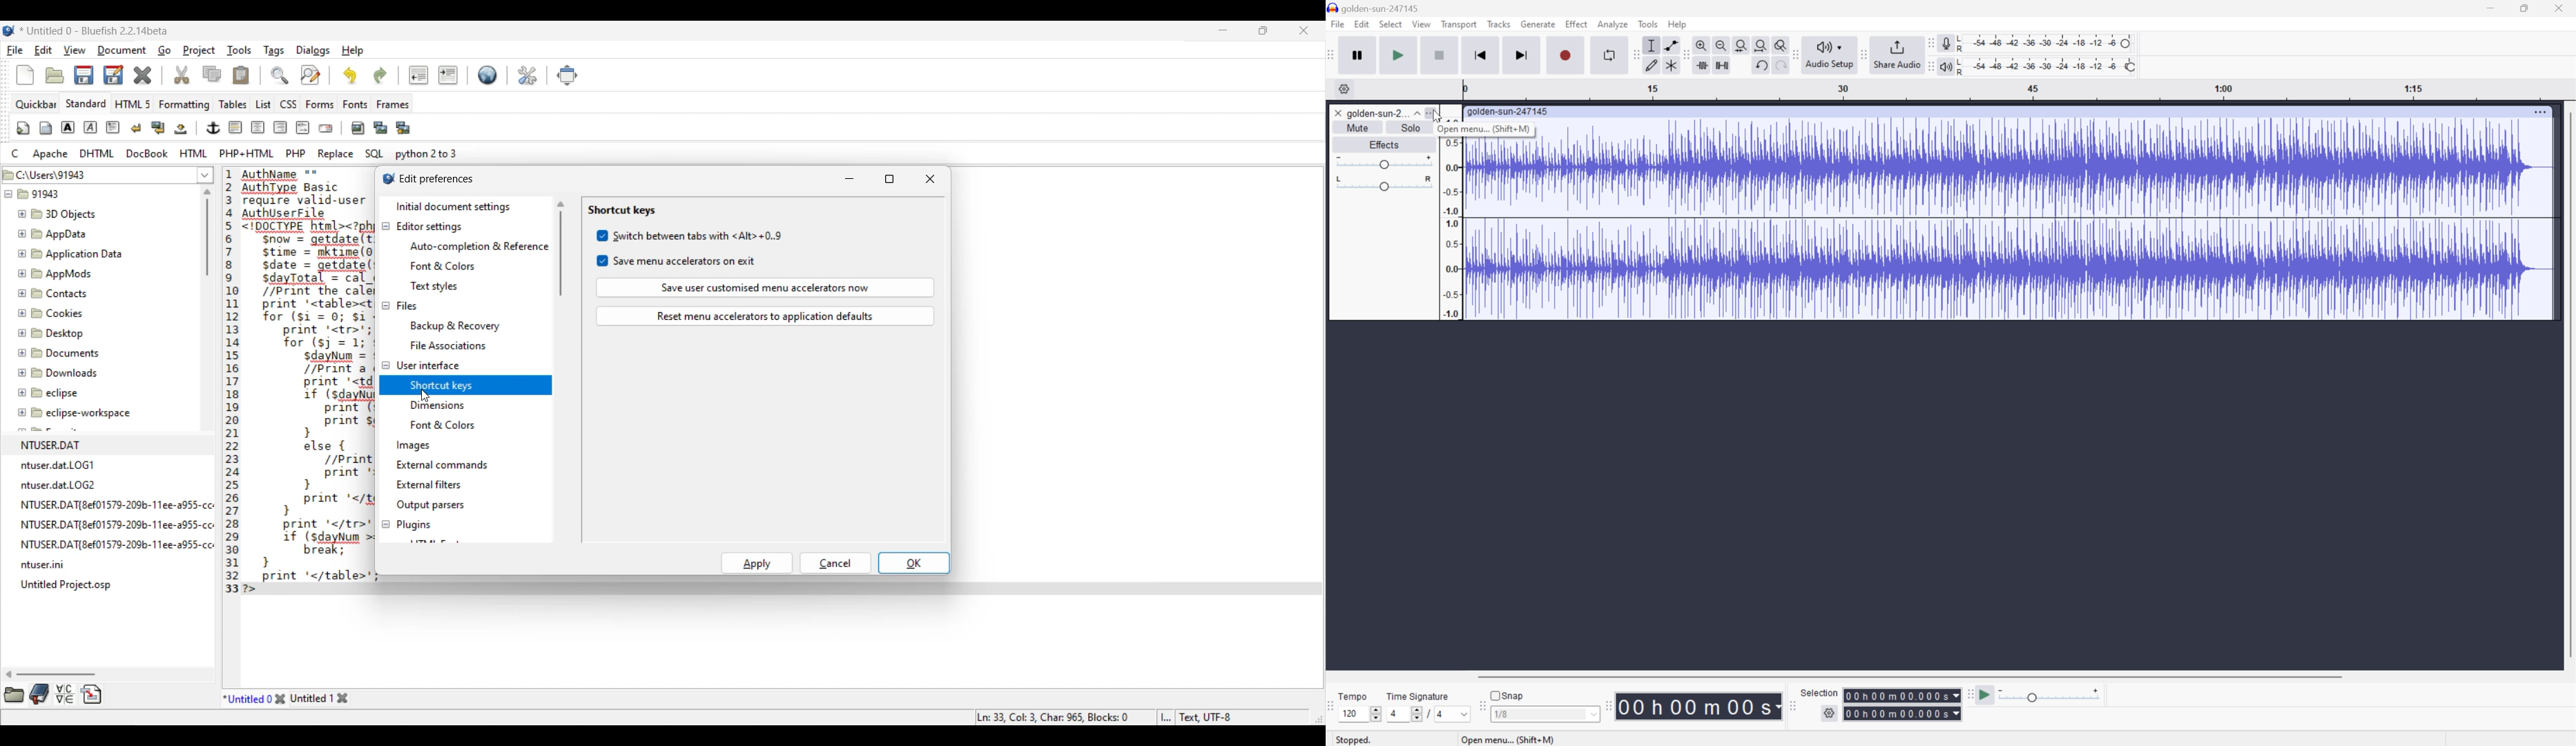 This screenshot has width=2576, height=756. I want to click on Dialogs menu, so click(313, 50).